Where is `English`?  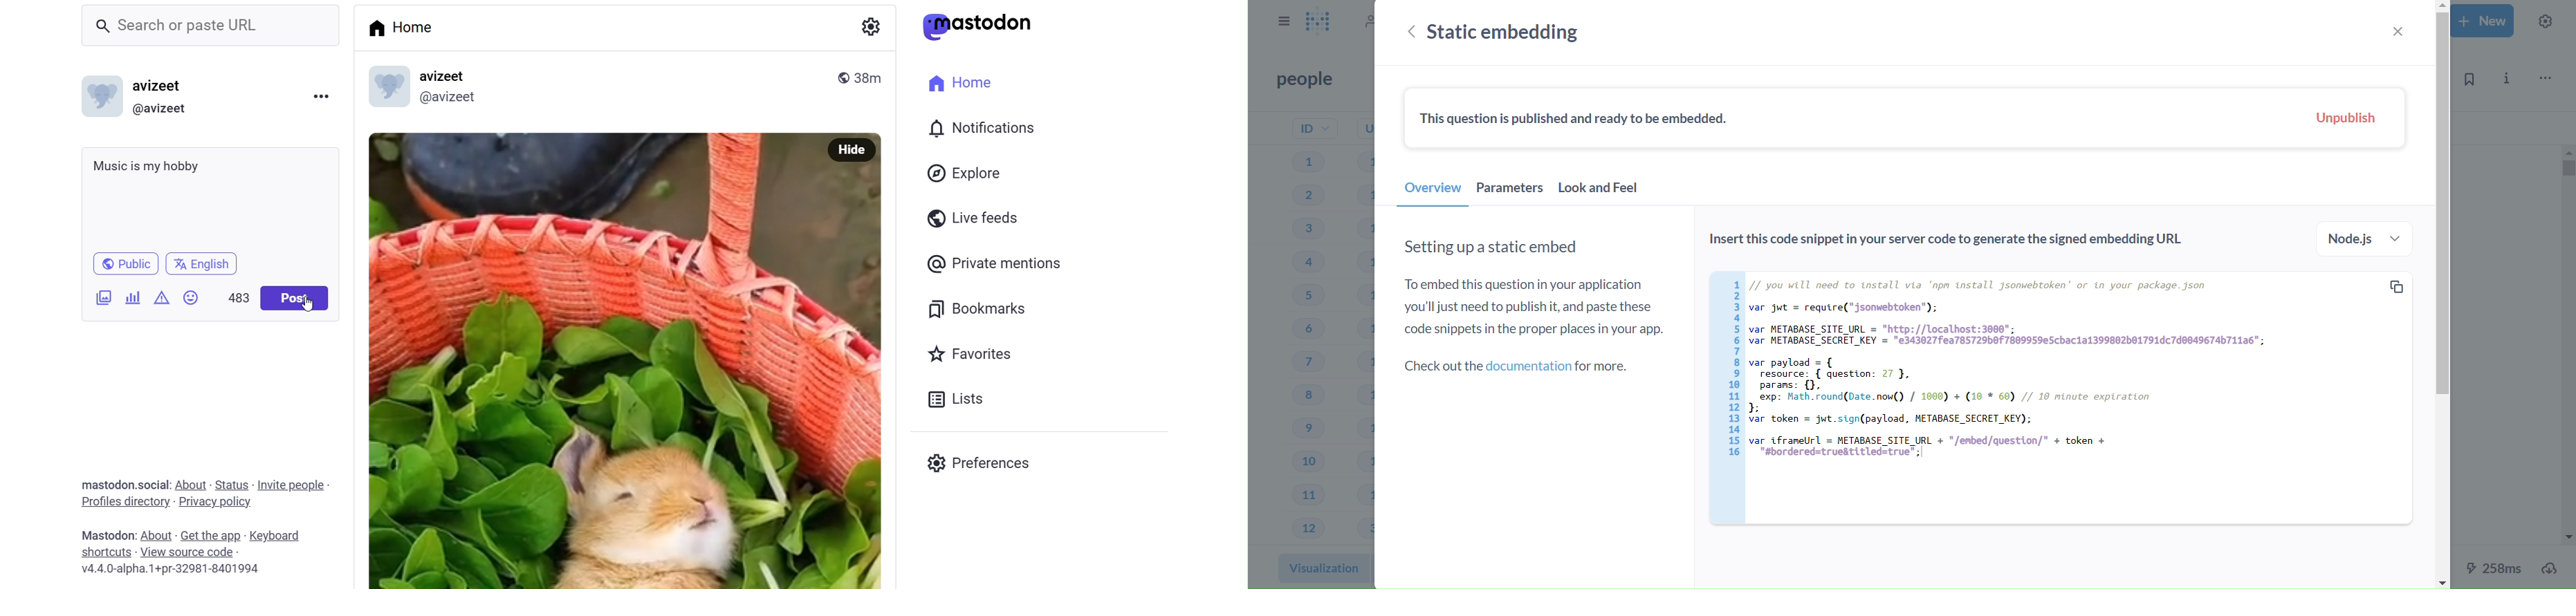
English is located at coordinates (206, 263).